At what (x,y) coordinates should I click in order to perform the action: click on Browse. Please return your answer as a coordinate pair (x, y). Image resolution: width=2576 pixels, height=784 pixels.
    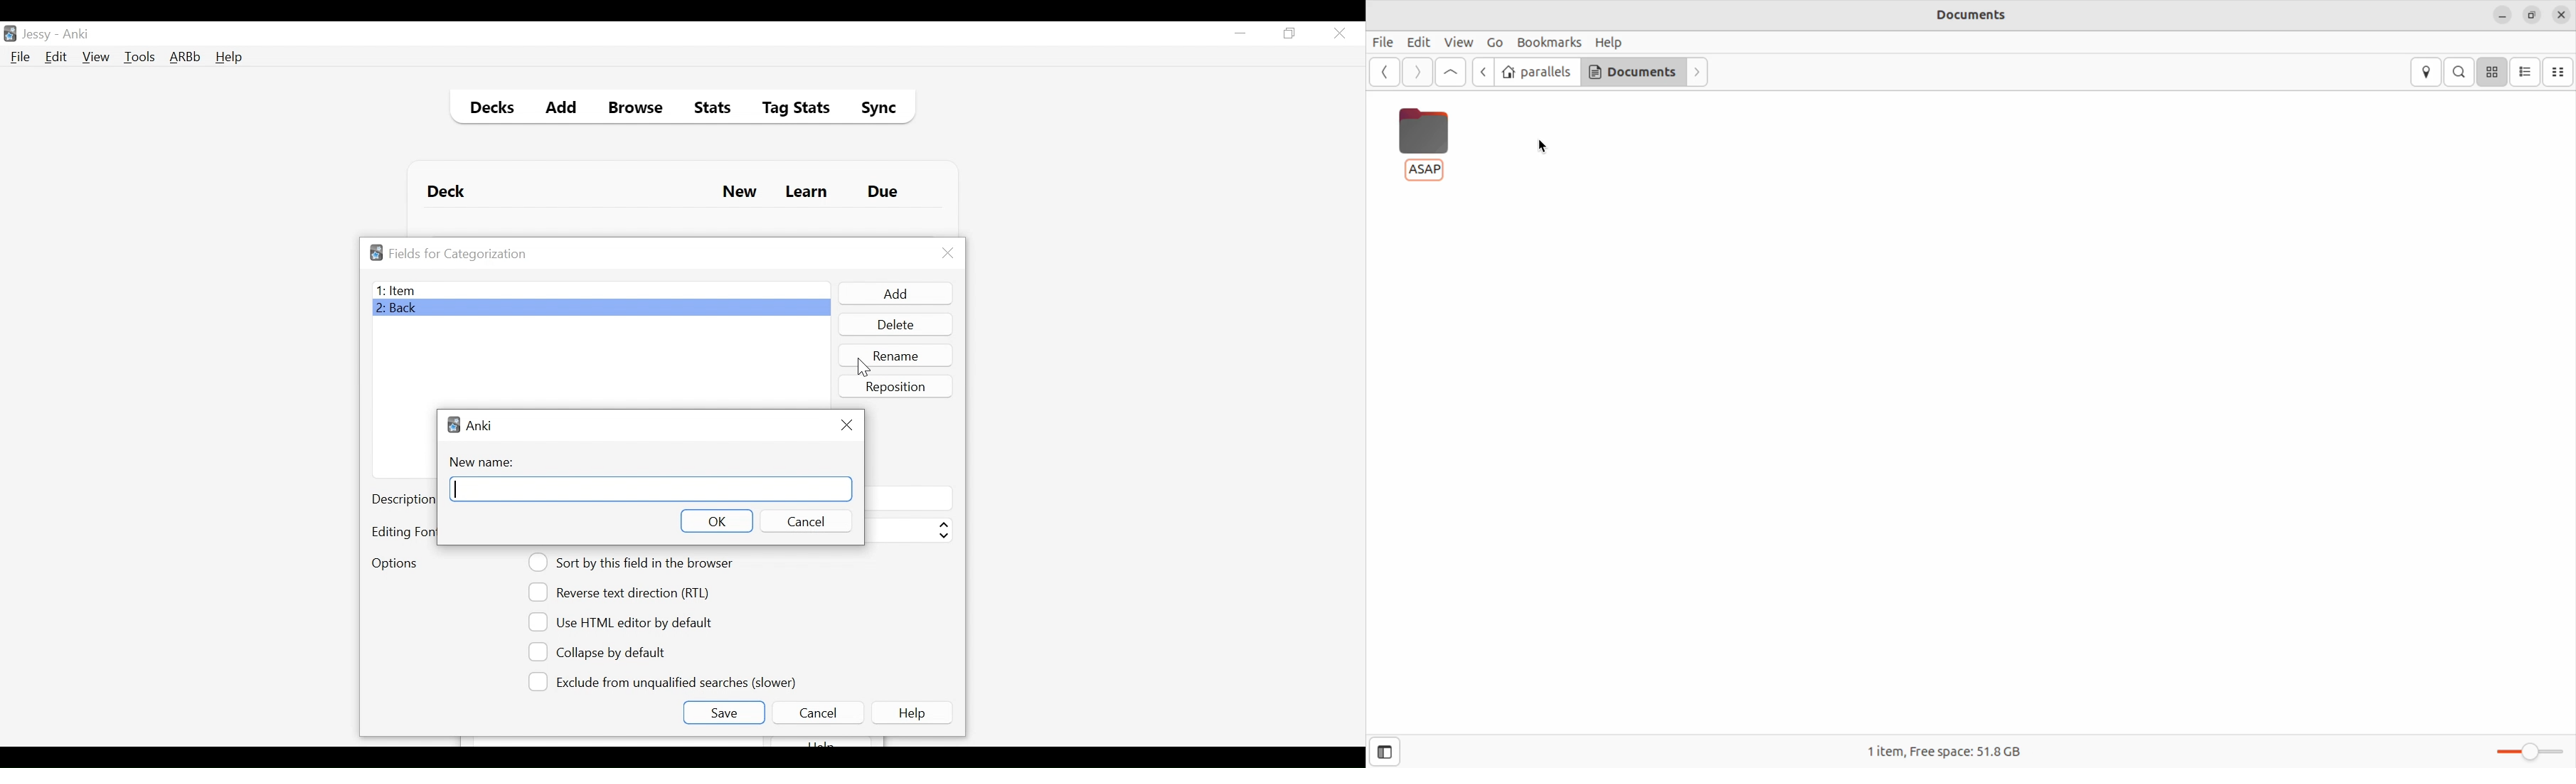
    Looking at the image, I should click on (638, 110).